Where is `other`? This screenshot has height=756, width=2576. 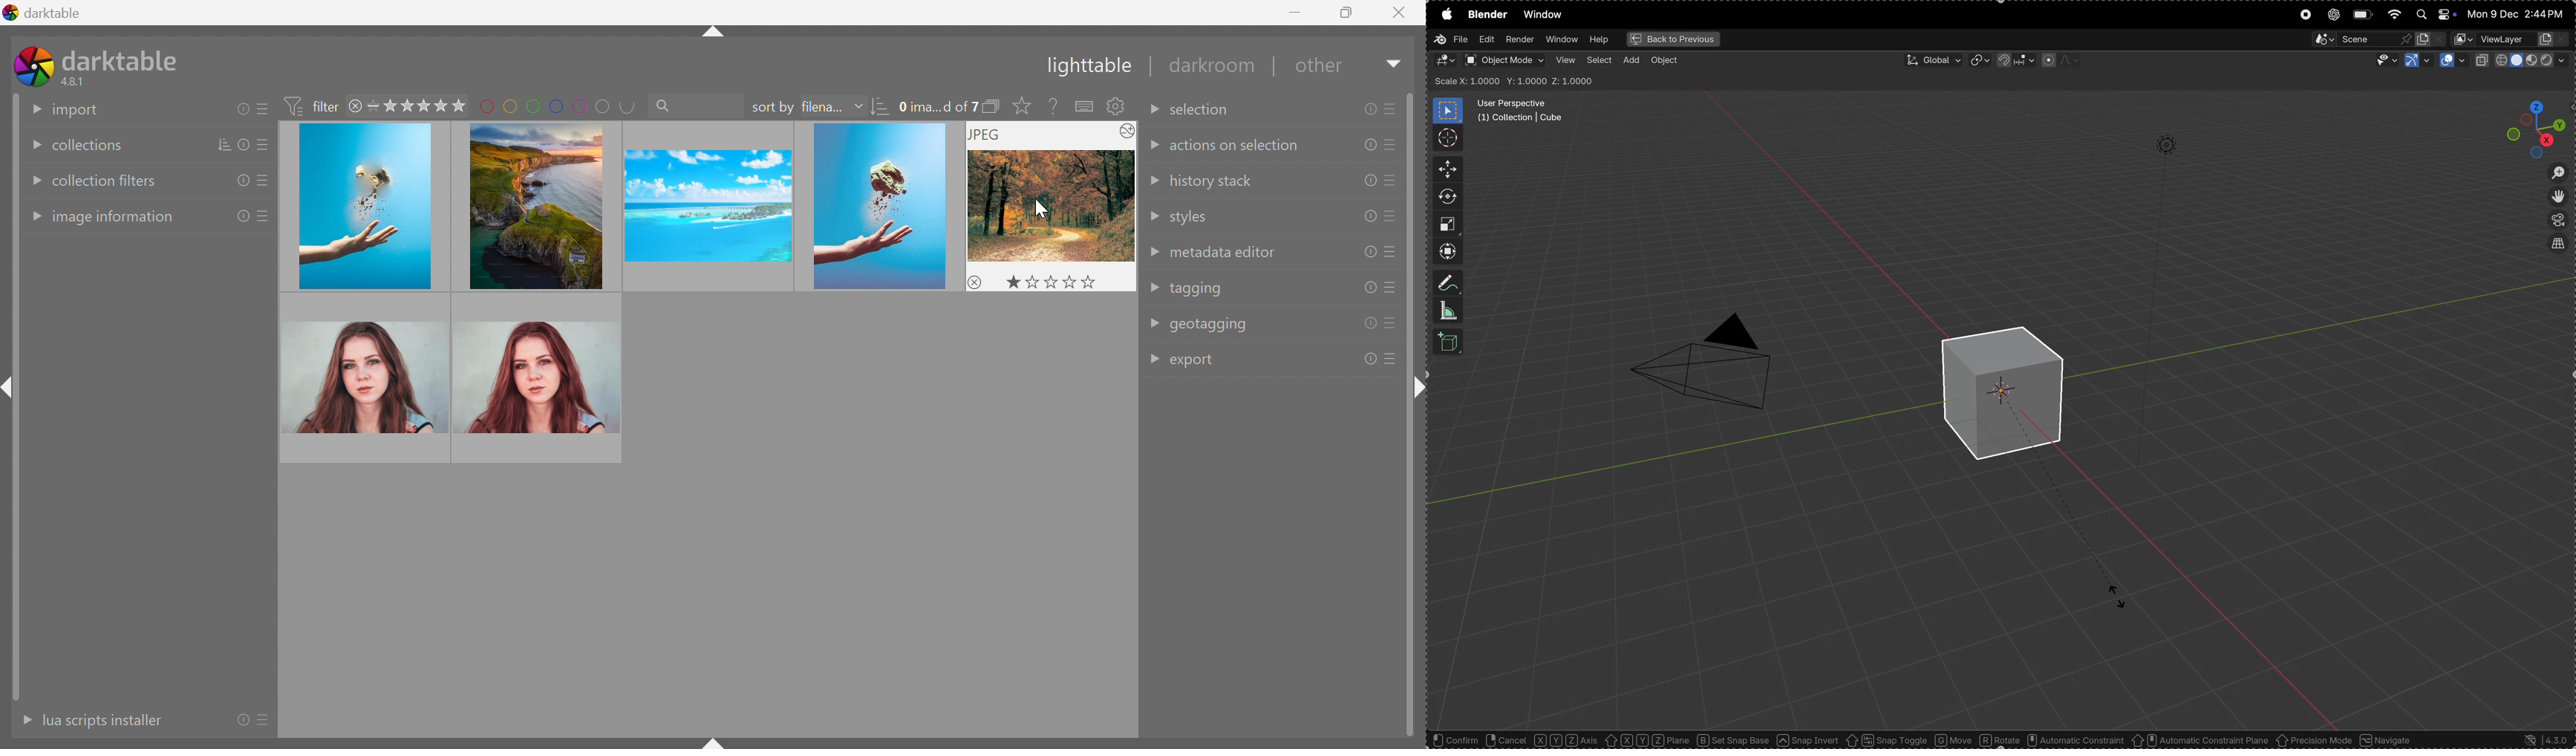 other is located at coordinates (1322, 70).